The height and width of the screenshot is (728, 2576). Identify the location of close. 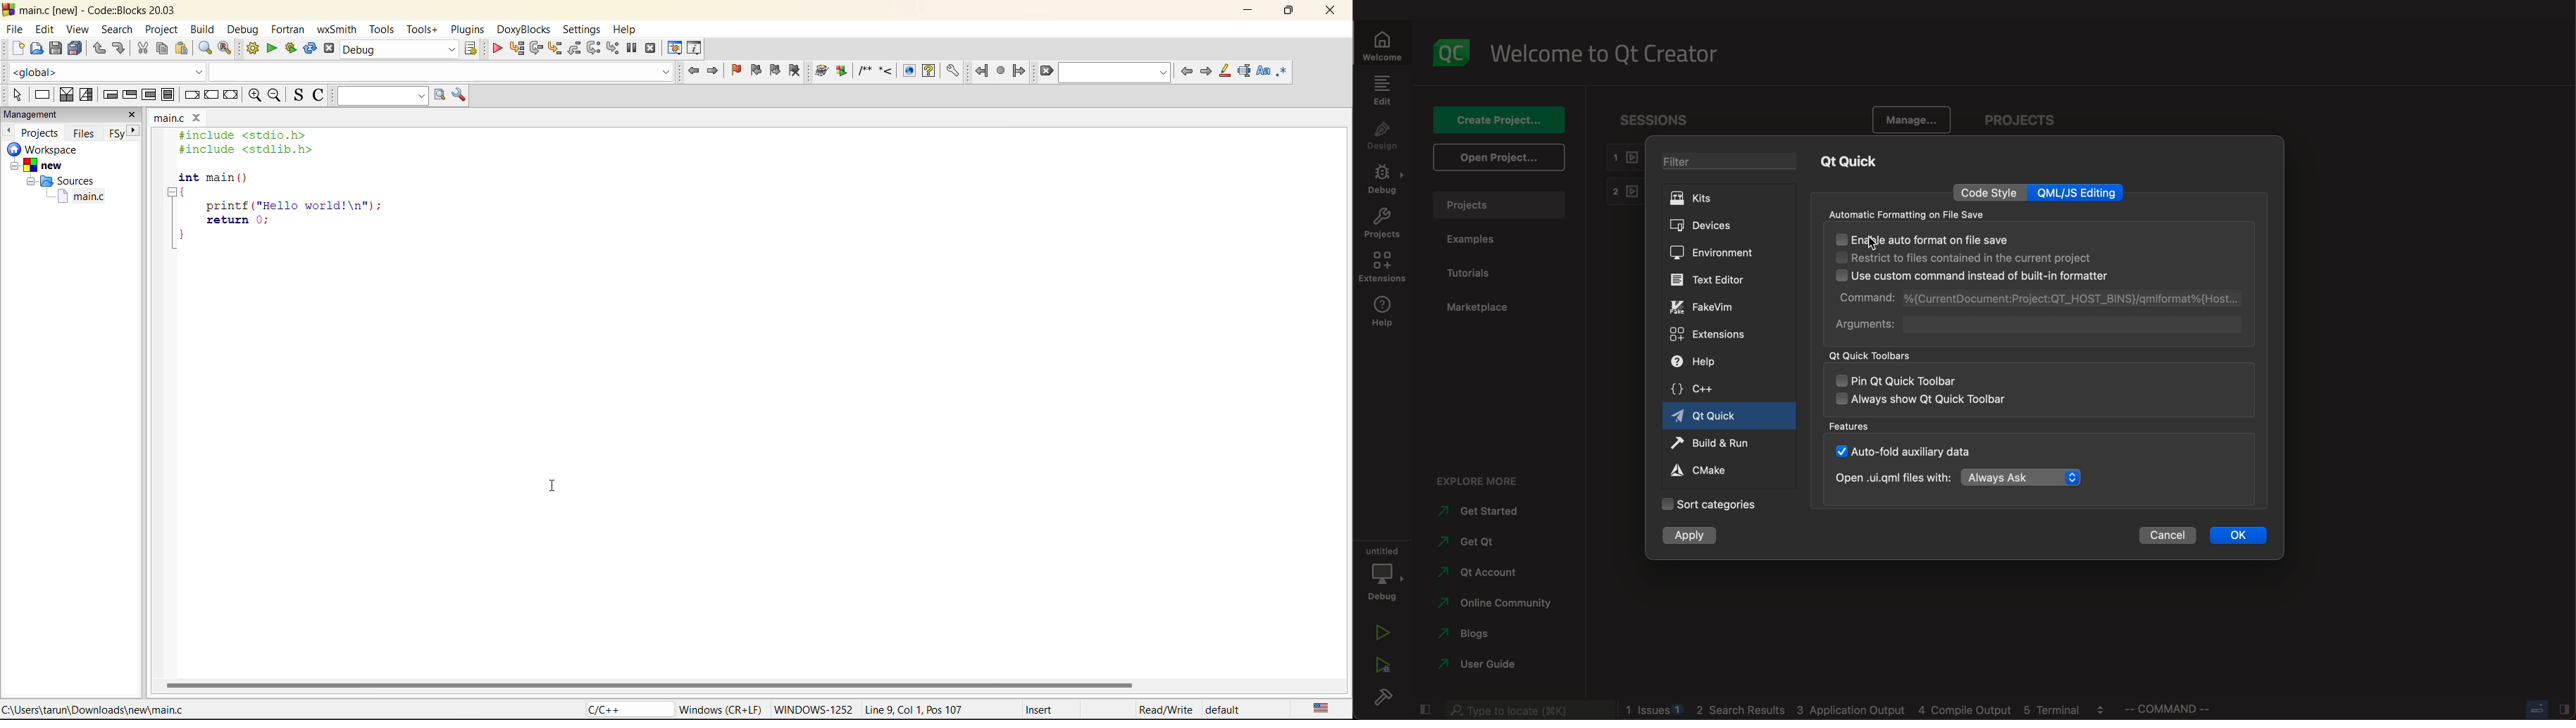
(197, 117).